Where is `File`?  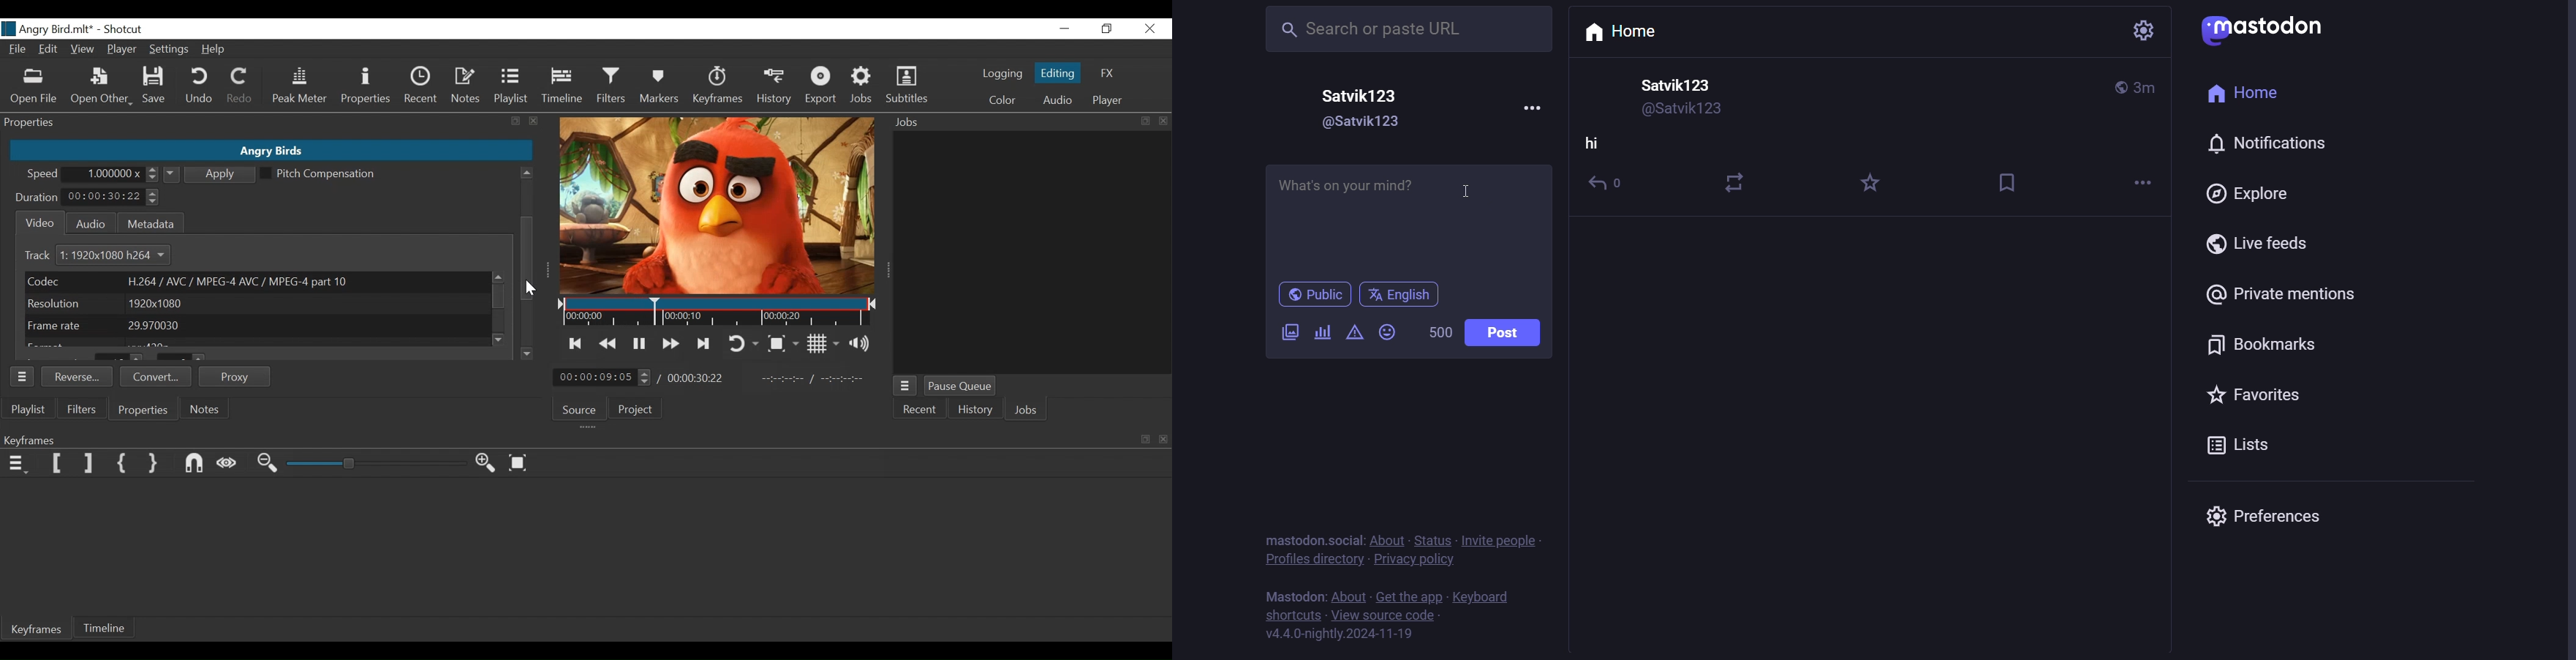
File is located at coordinates (17, 48).